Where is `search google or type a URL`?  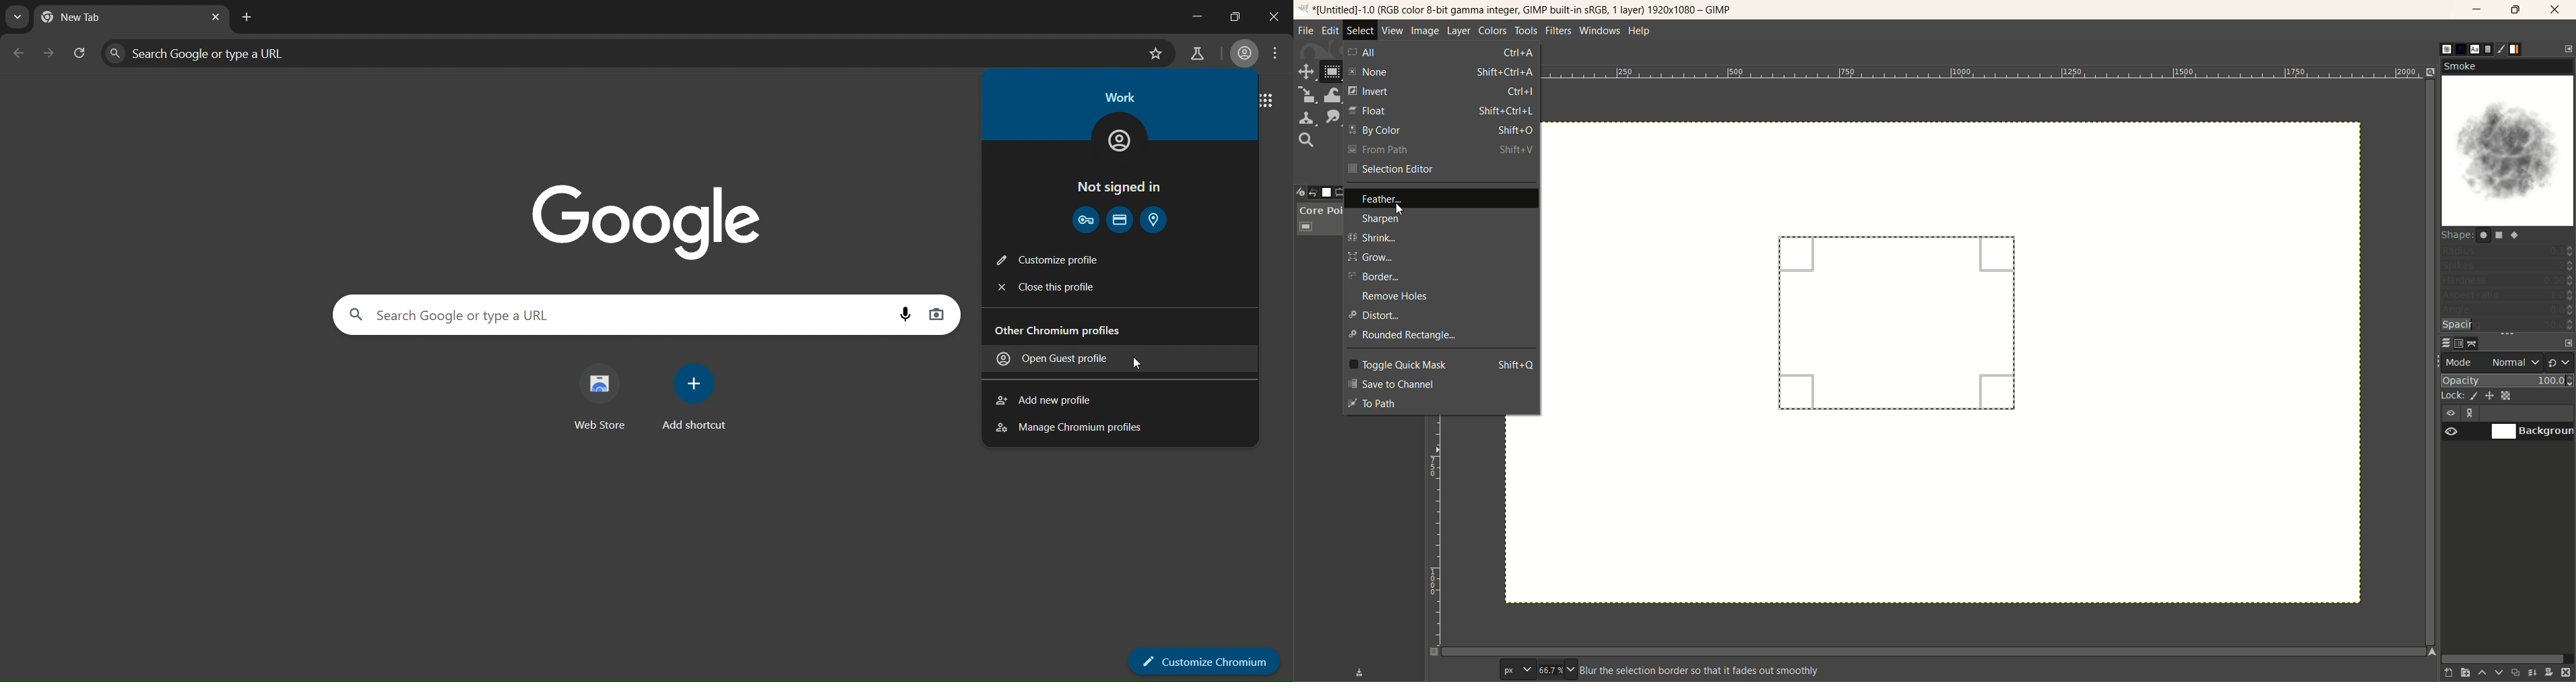 search google or type a URL is located at coordinates (618, 54).